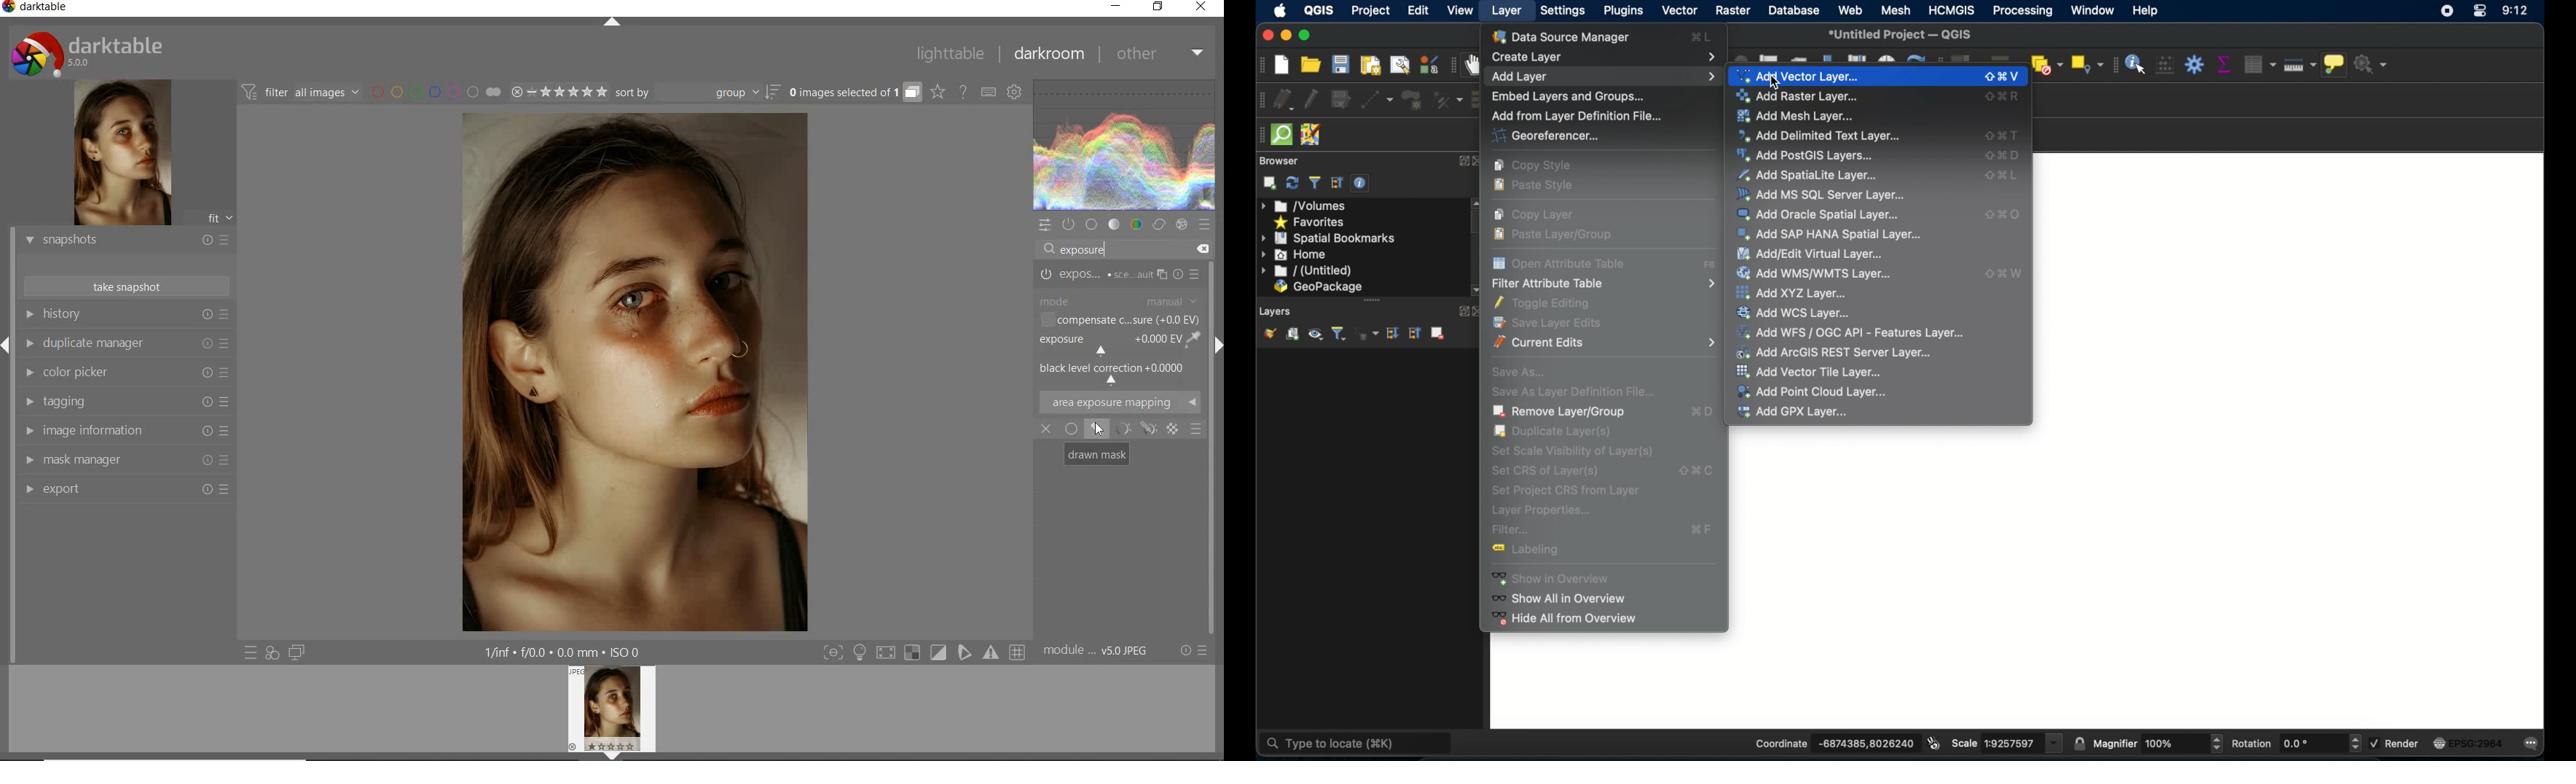 The width and height of the screenshot is (2576, 784). I want to click on OFF, so click(1047, 429).